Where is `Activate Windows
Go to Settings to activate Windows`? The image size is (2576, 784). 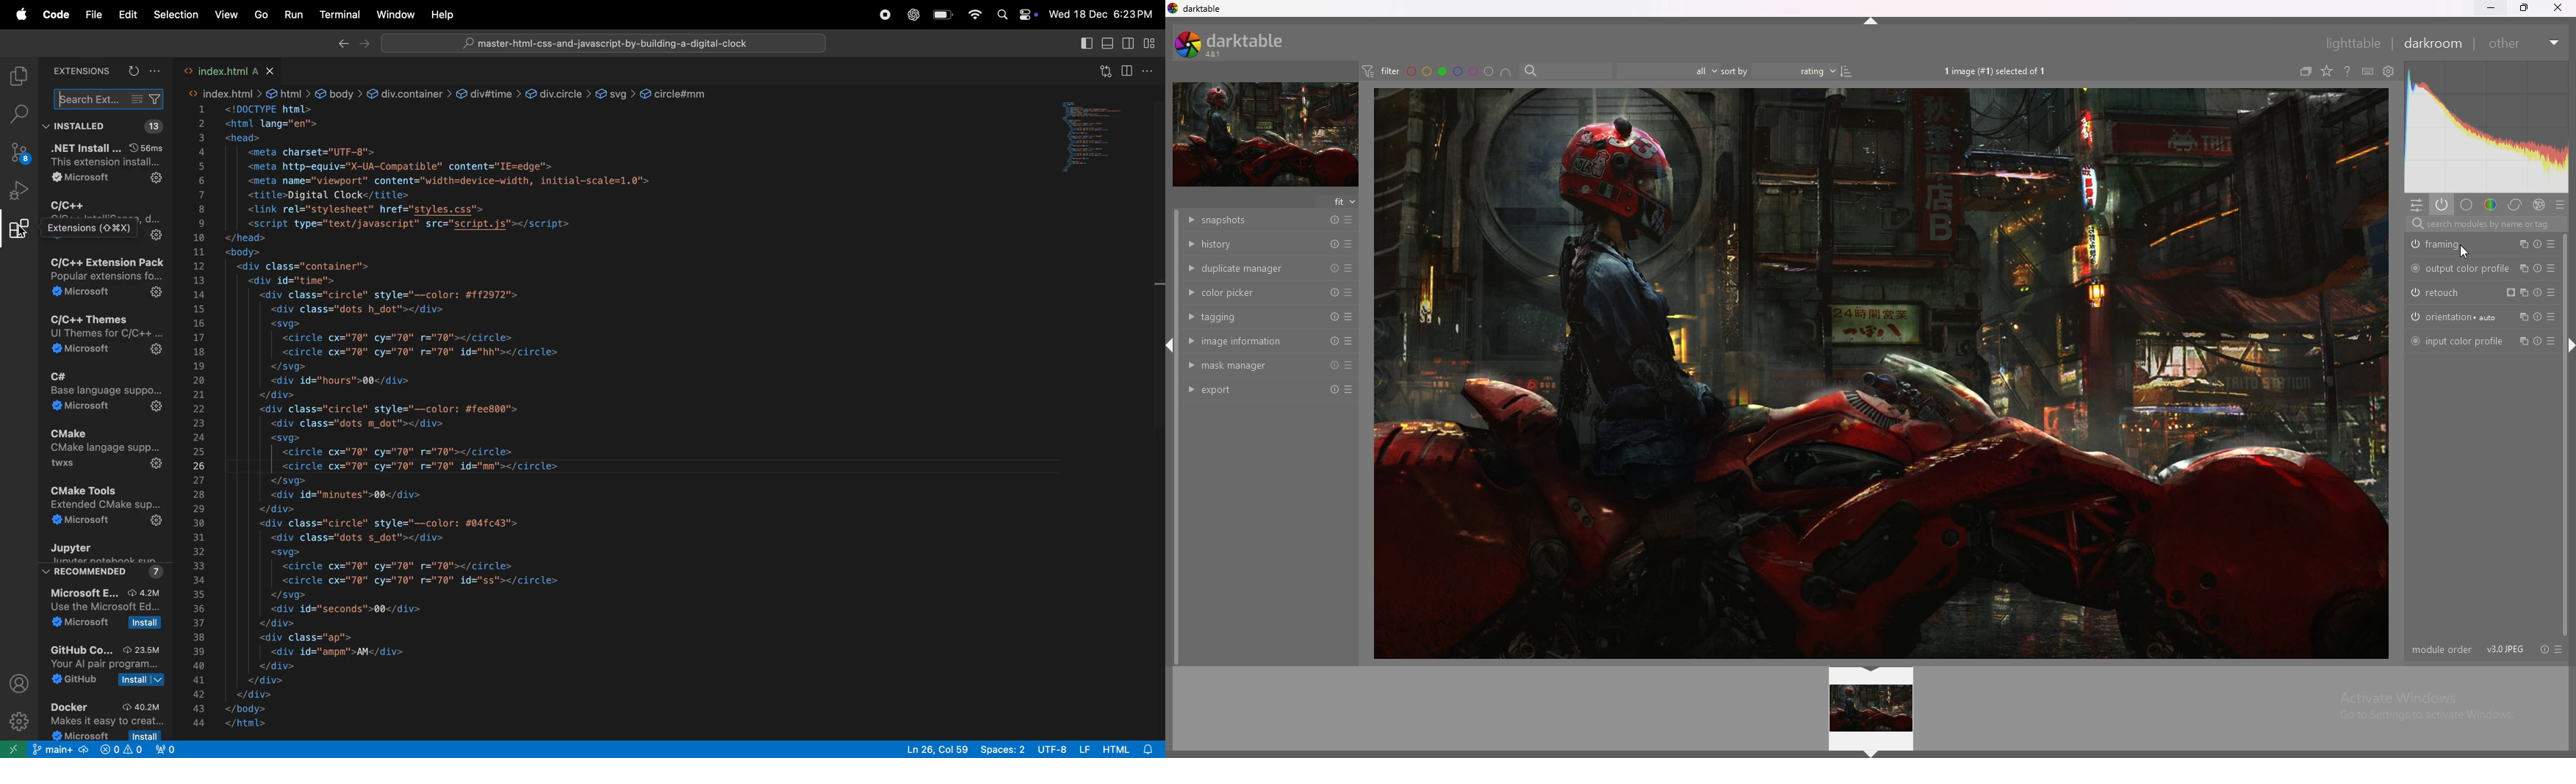 Activate Windows
Go to Settings to activate Windows is located at coordinates (2423, 710).